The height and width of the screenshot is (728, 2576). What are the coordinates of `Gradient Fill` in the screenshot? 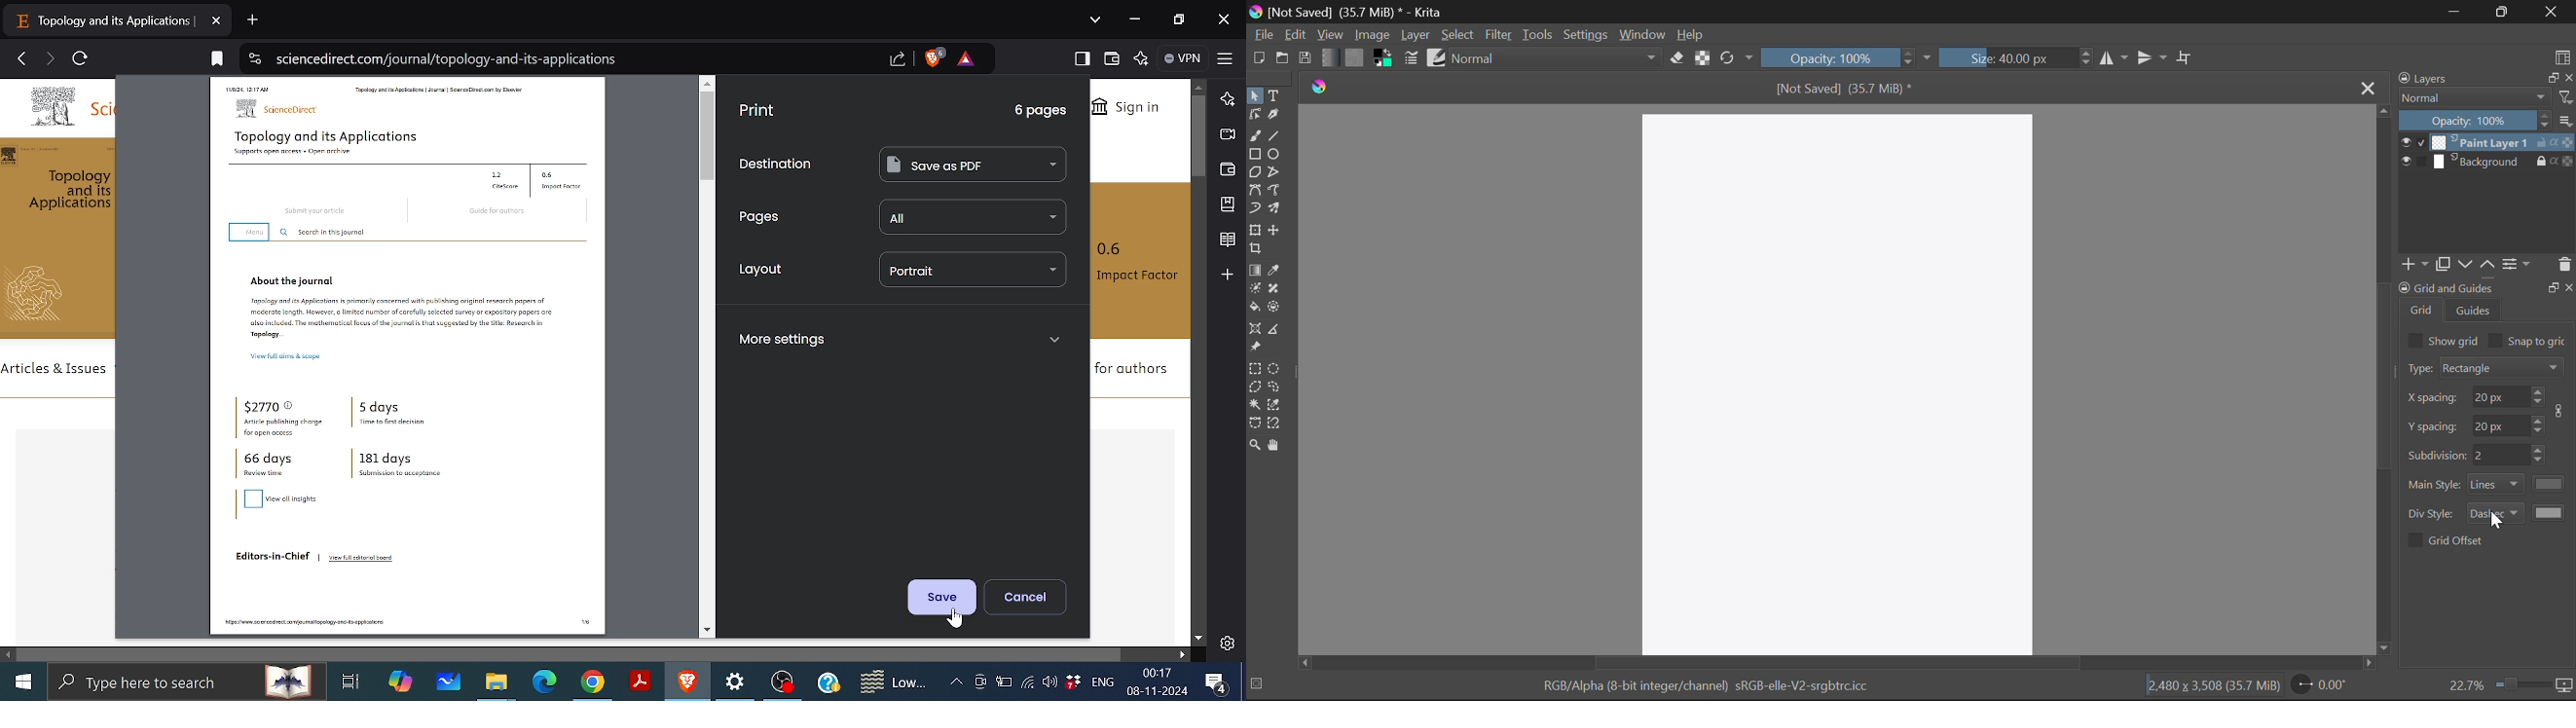 It's located at (1254, 271).